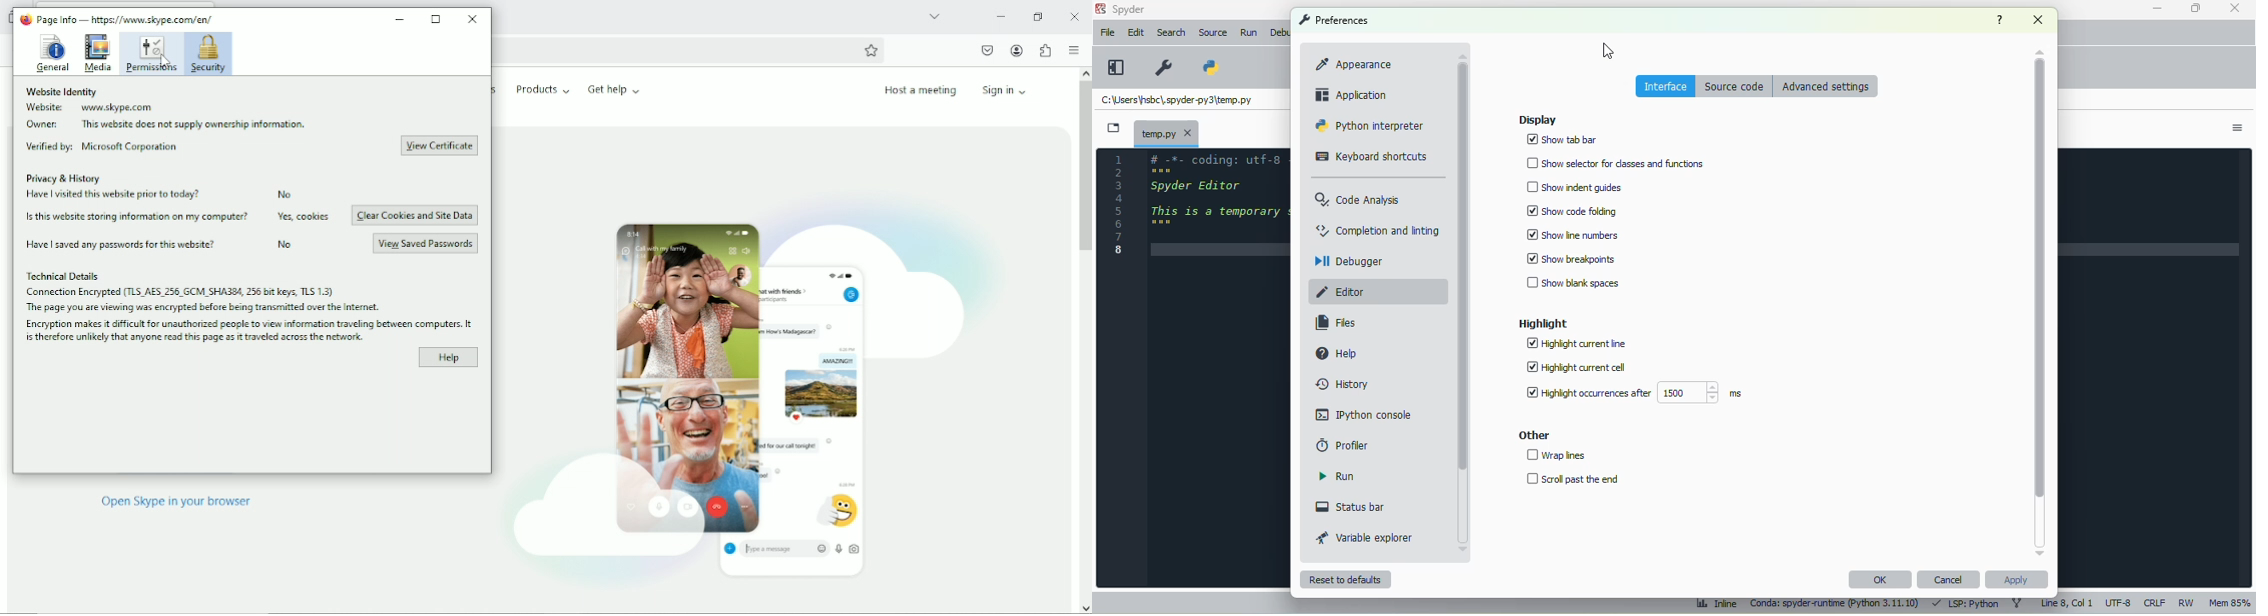  I want to click on Cursor, so click(165, 65).